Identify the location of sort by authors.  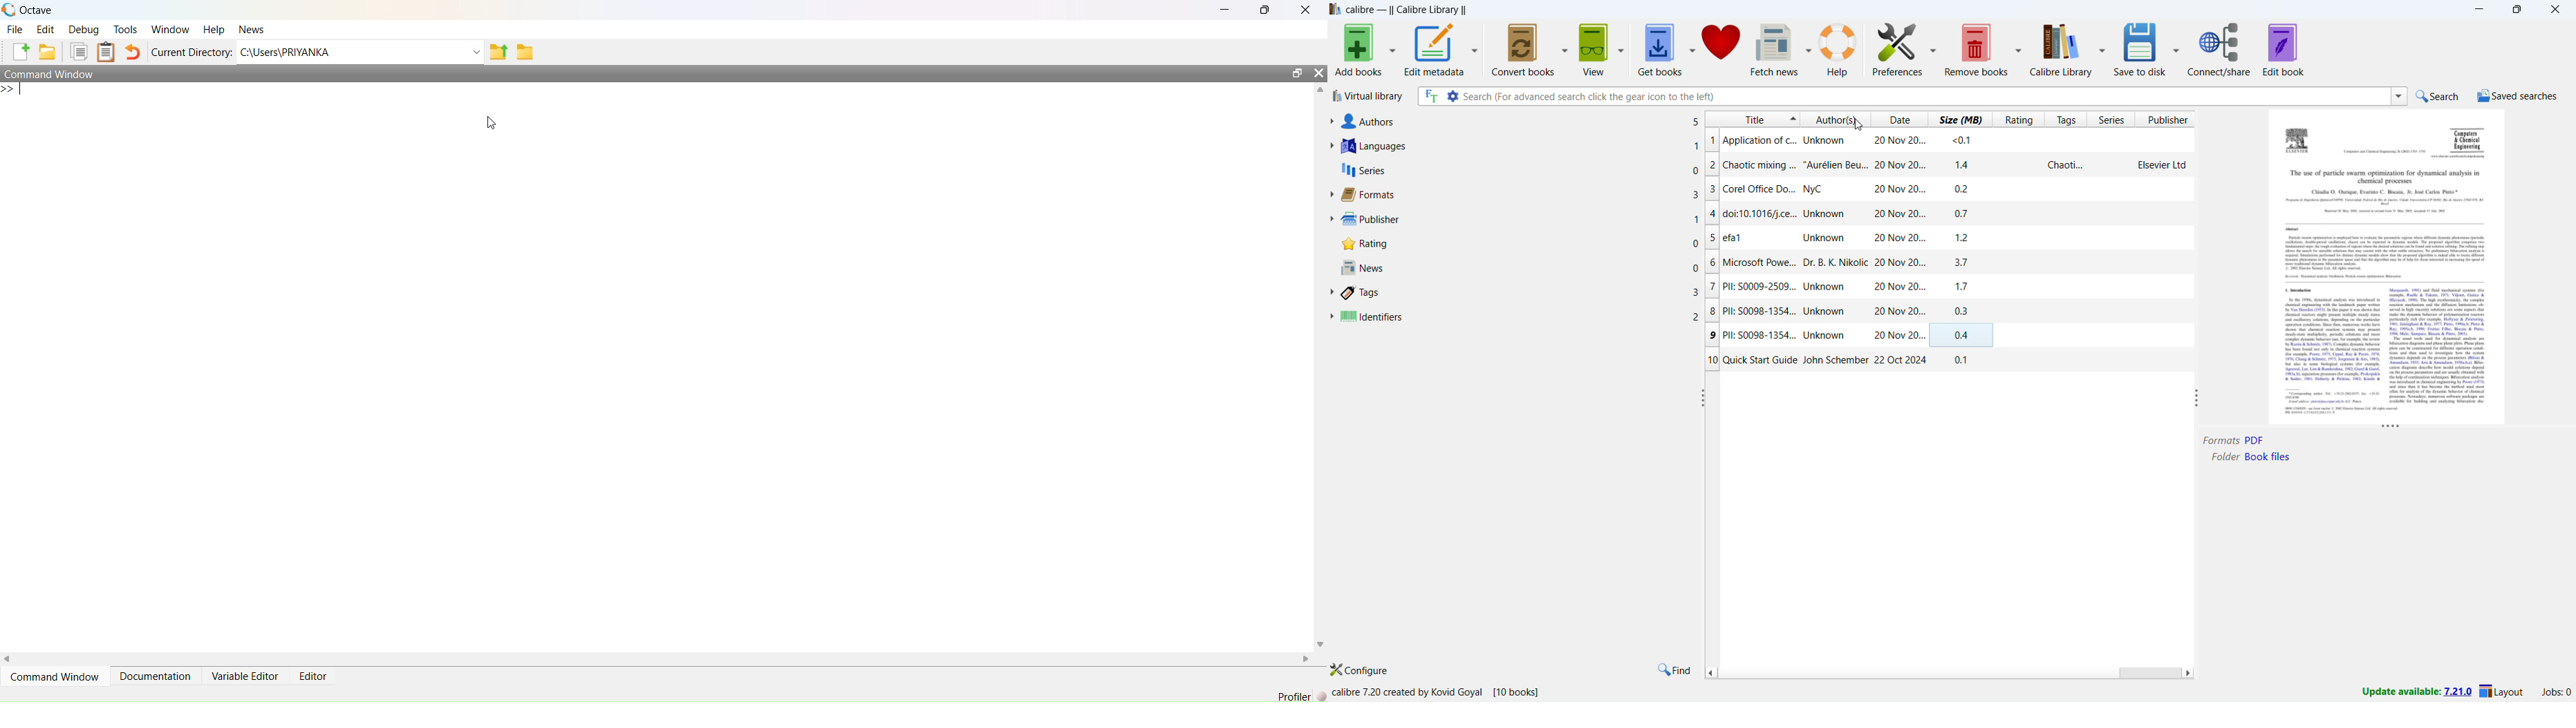
(1834, 119).